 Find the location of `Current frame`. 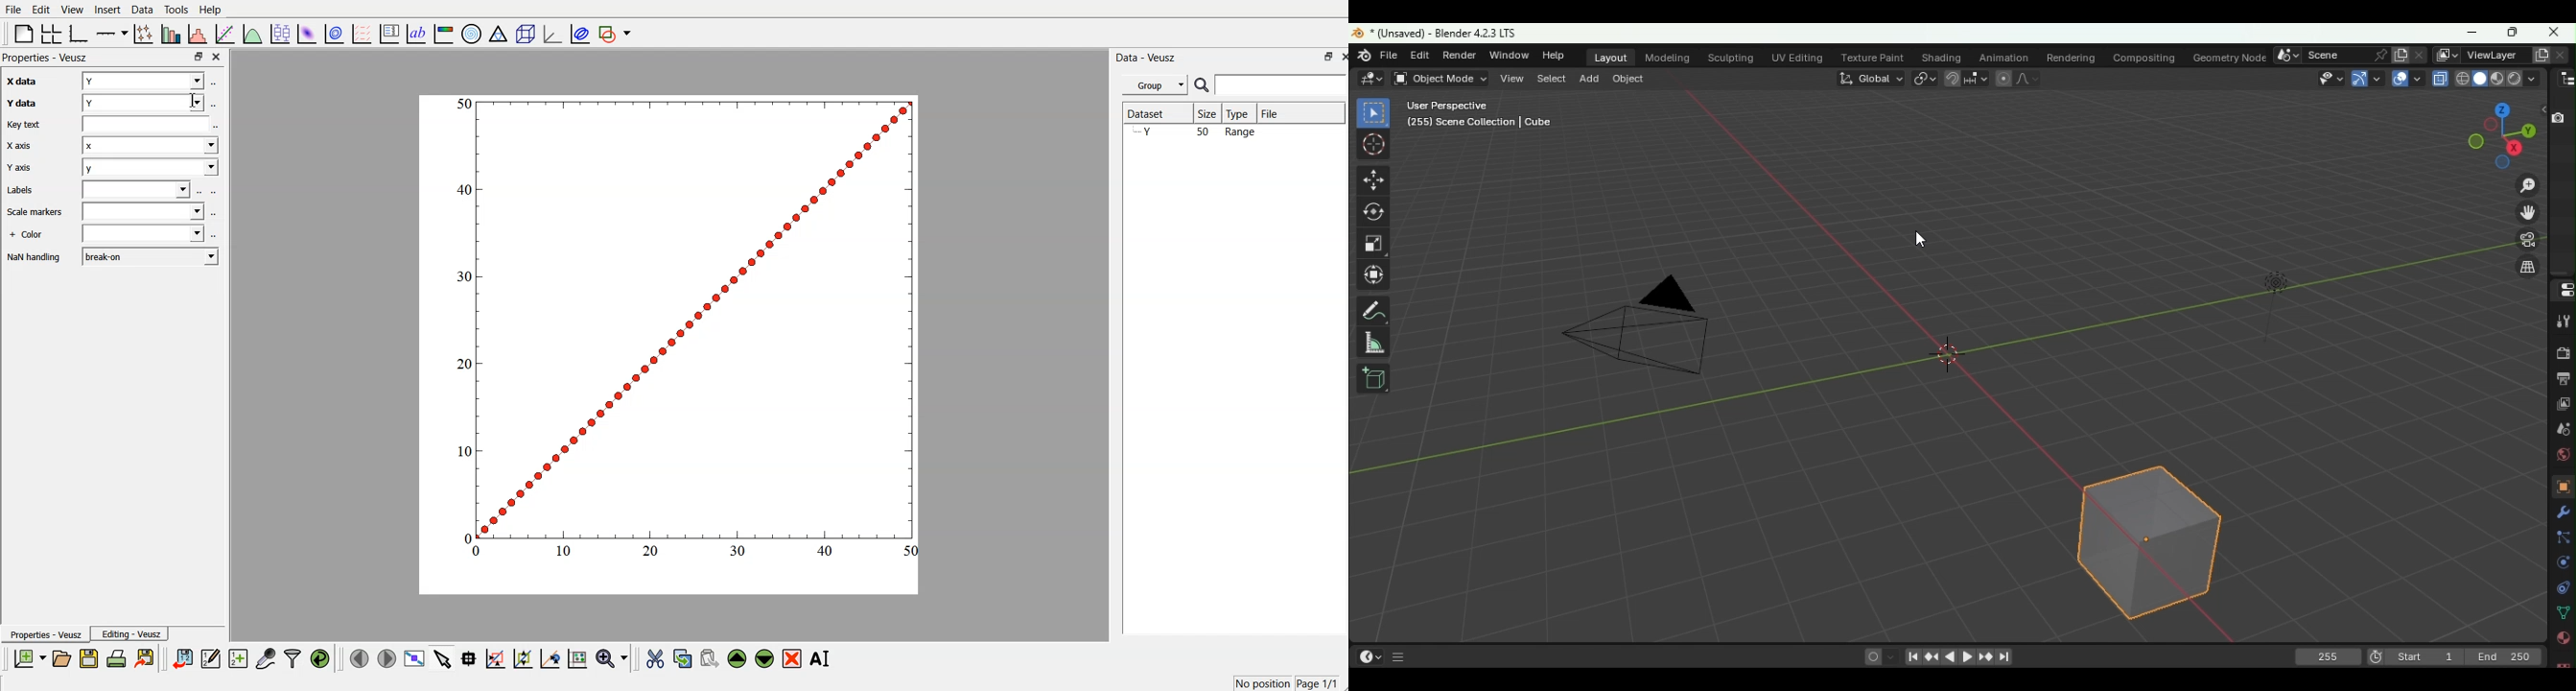

Current frame is located at coordinates (2330, 657).